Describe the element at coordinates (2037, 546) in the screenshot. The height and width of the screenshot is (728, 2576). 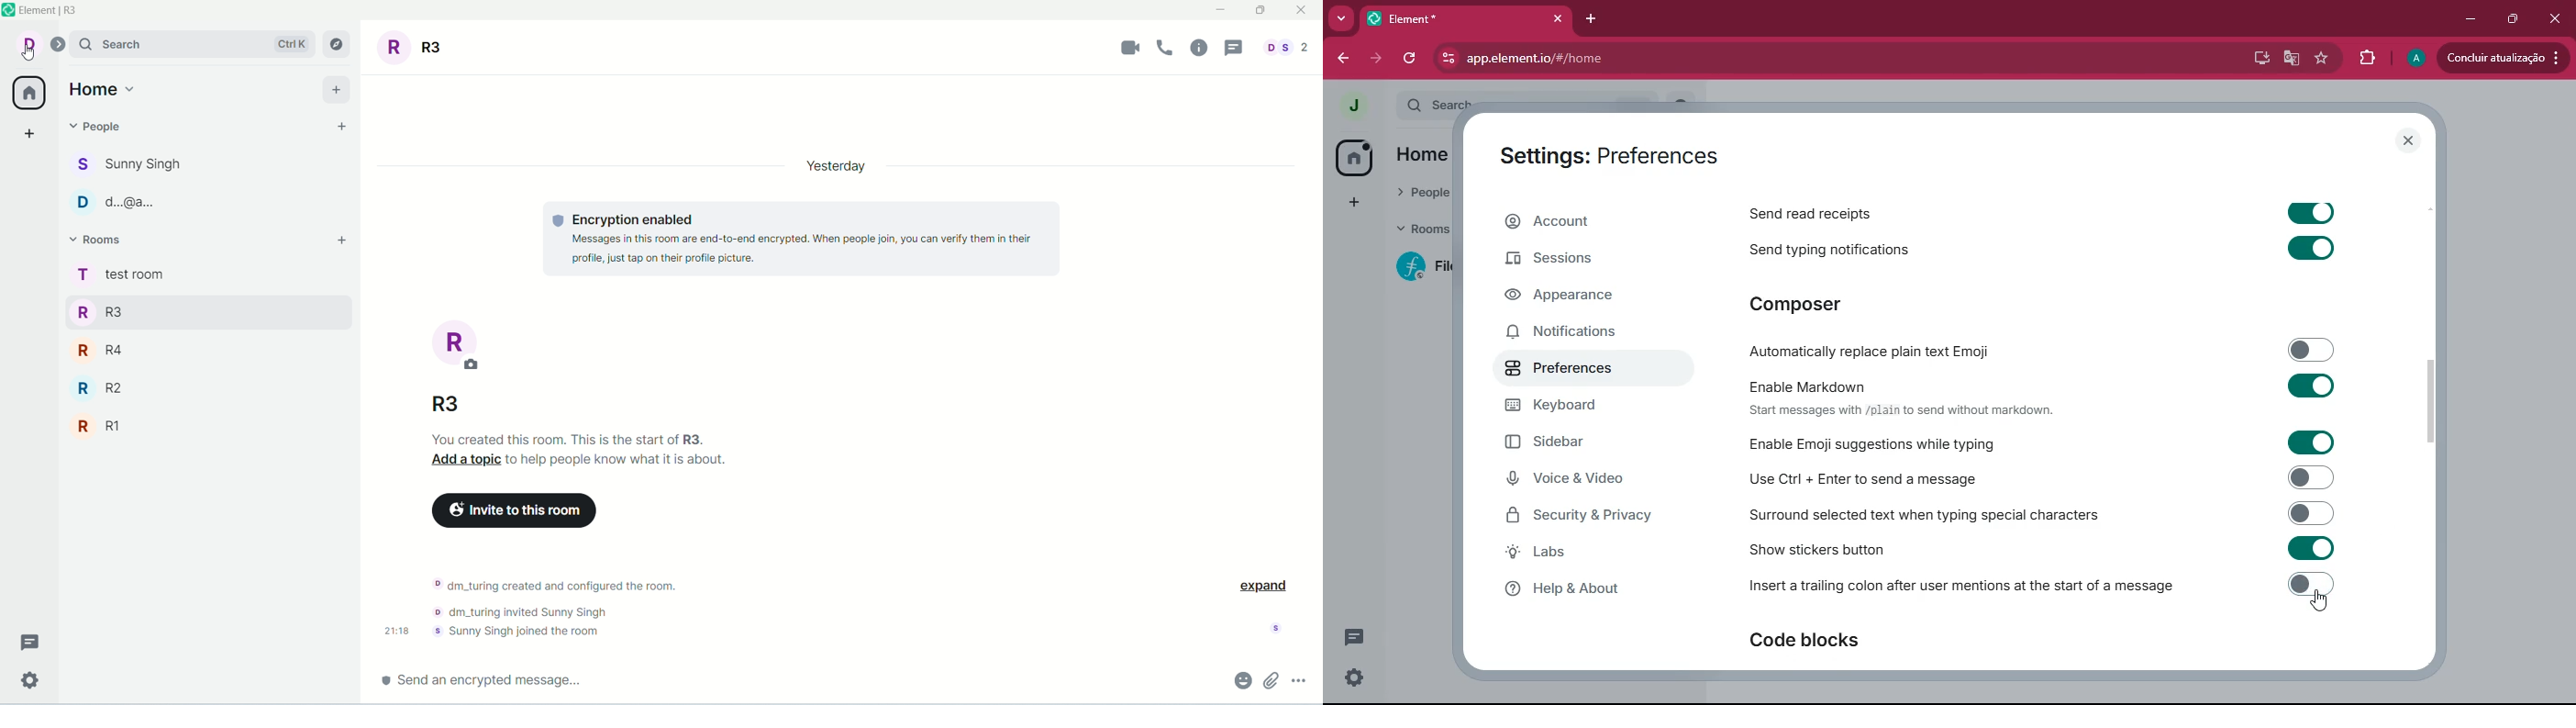
I see `show stickers button` at that location.